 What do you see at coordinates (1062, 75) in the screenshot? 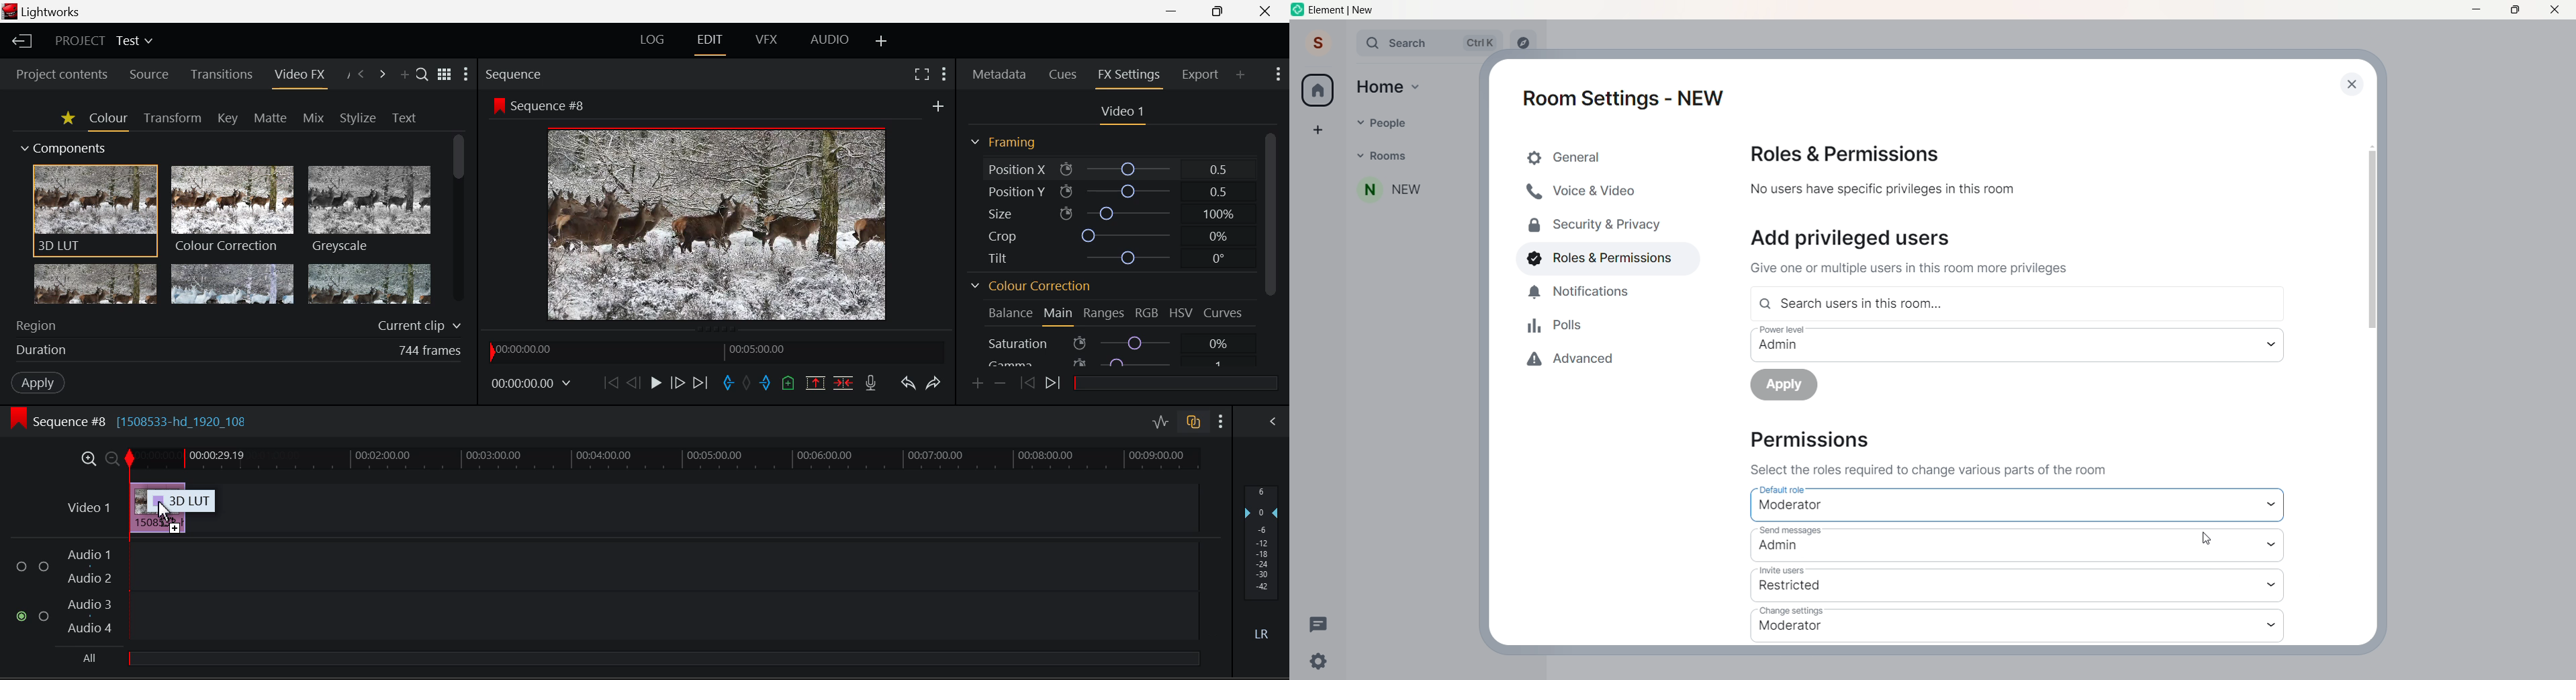
I see `Cues` at bounding box center [1062, 75].